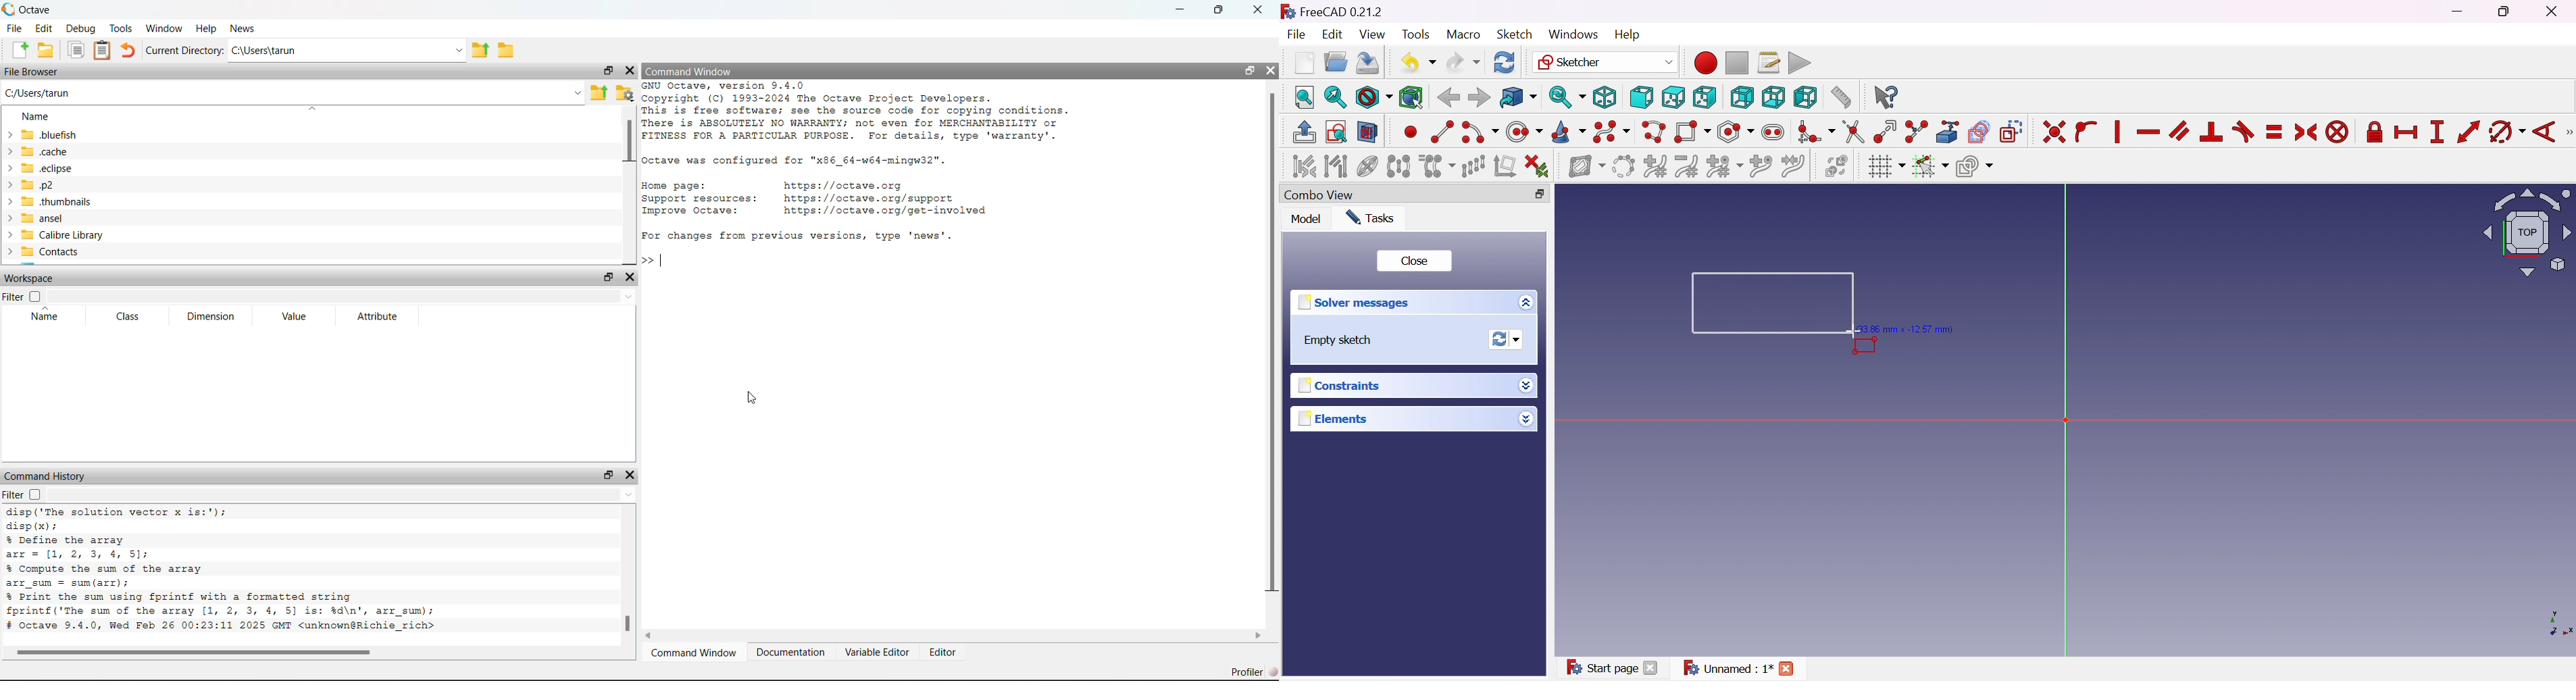 The height and width of the screenshot is (700, 2576). I want to click on Sketcher, so click(1605, 61).